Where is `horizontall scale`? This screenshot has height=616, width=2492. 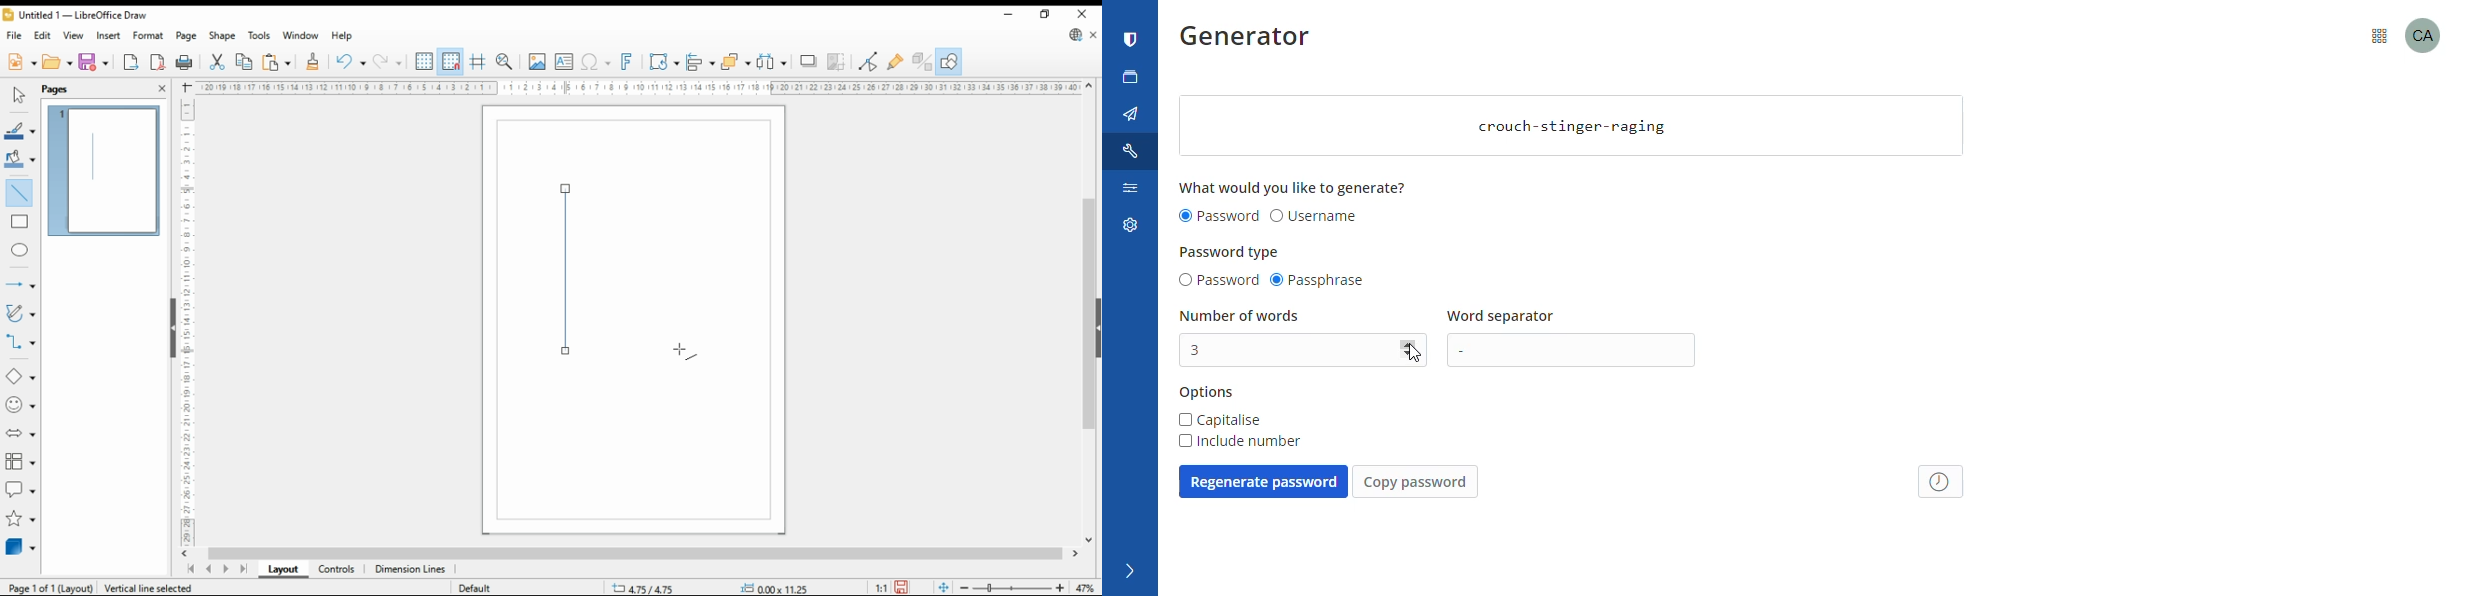
horizontall scale is located at coordinates (641, 88).